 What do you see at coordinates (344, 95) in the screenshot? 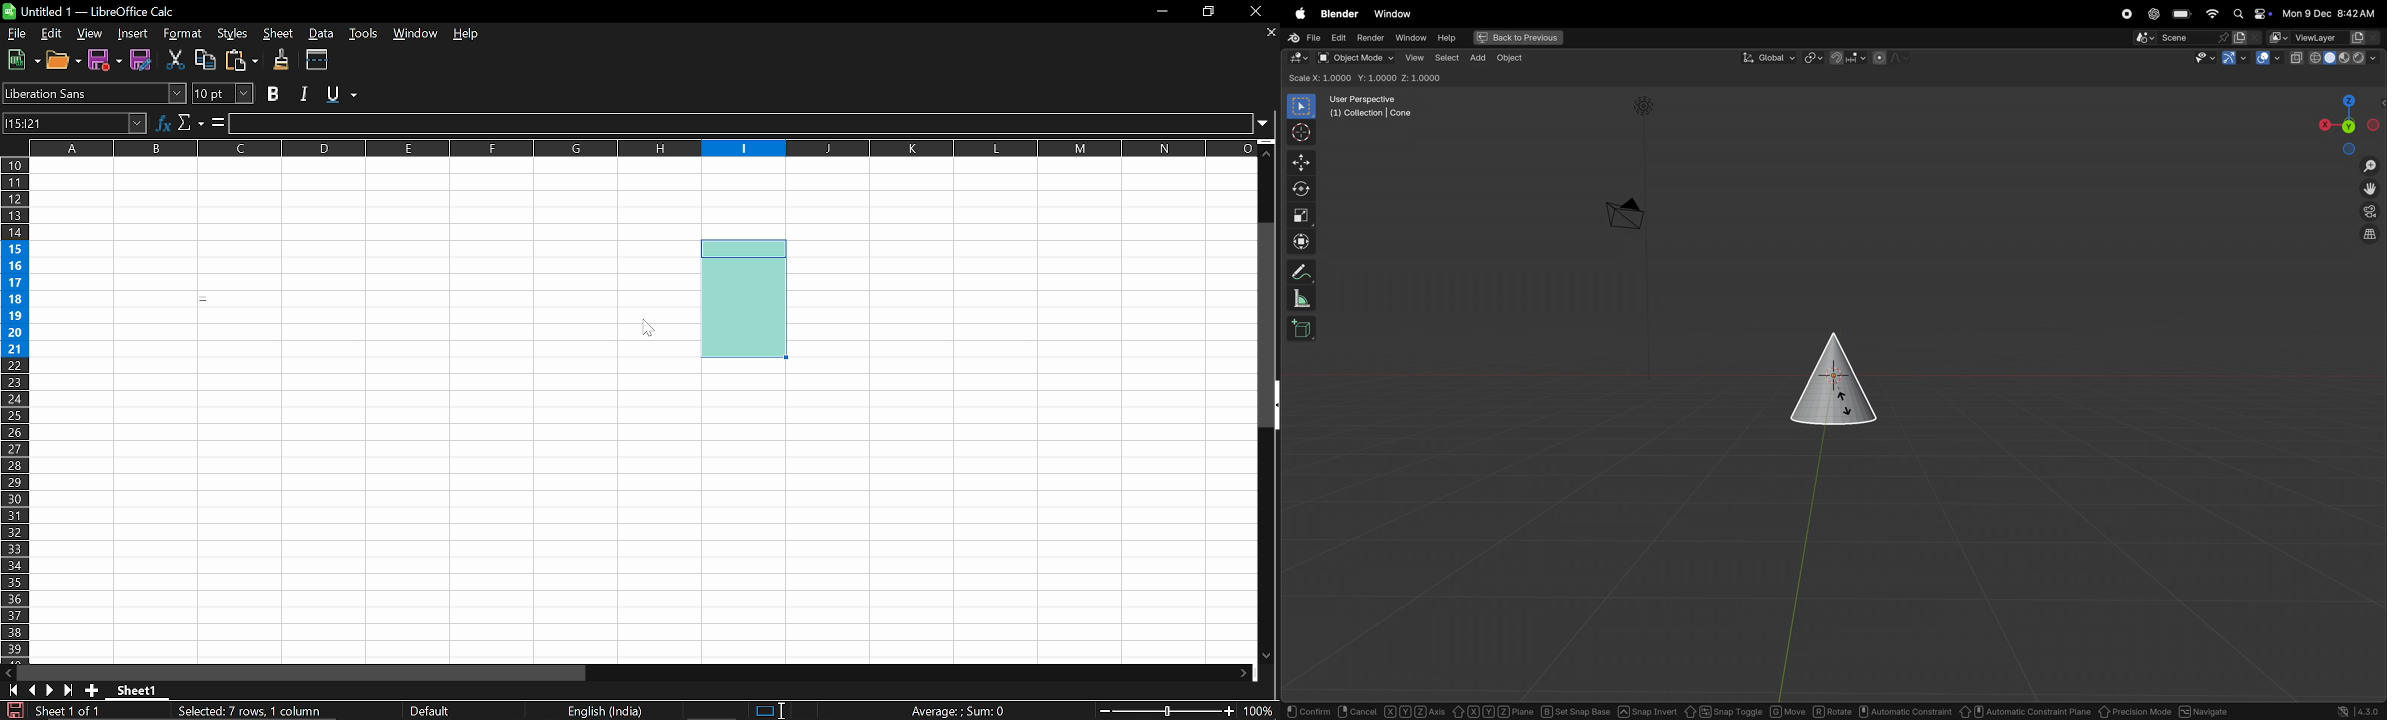
I see `Underline` at bounding box center [344, 95].